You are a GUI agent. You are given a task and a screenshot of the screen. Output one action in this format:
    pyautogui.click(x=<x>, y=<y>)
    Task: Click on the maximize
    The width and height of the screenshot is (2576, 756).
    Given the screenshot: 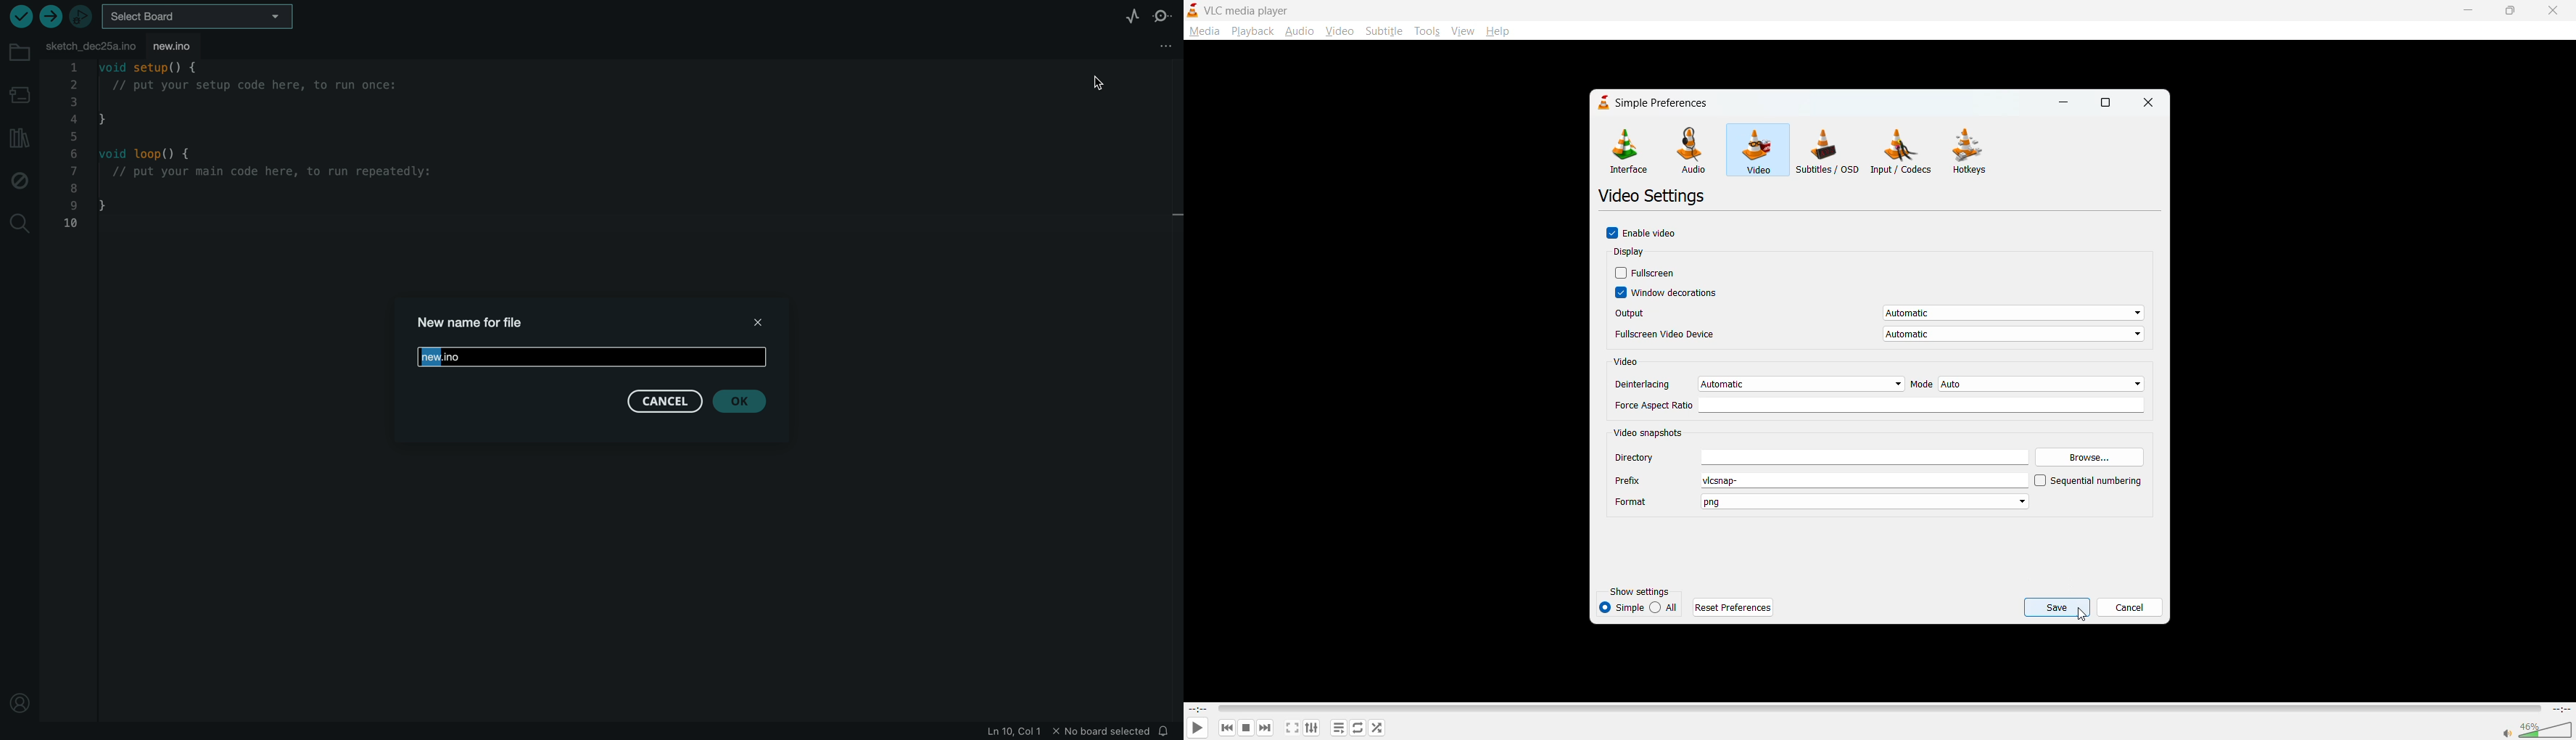 What is the action you would take?
    pyautogui.click(x=2110, y=103)
    